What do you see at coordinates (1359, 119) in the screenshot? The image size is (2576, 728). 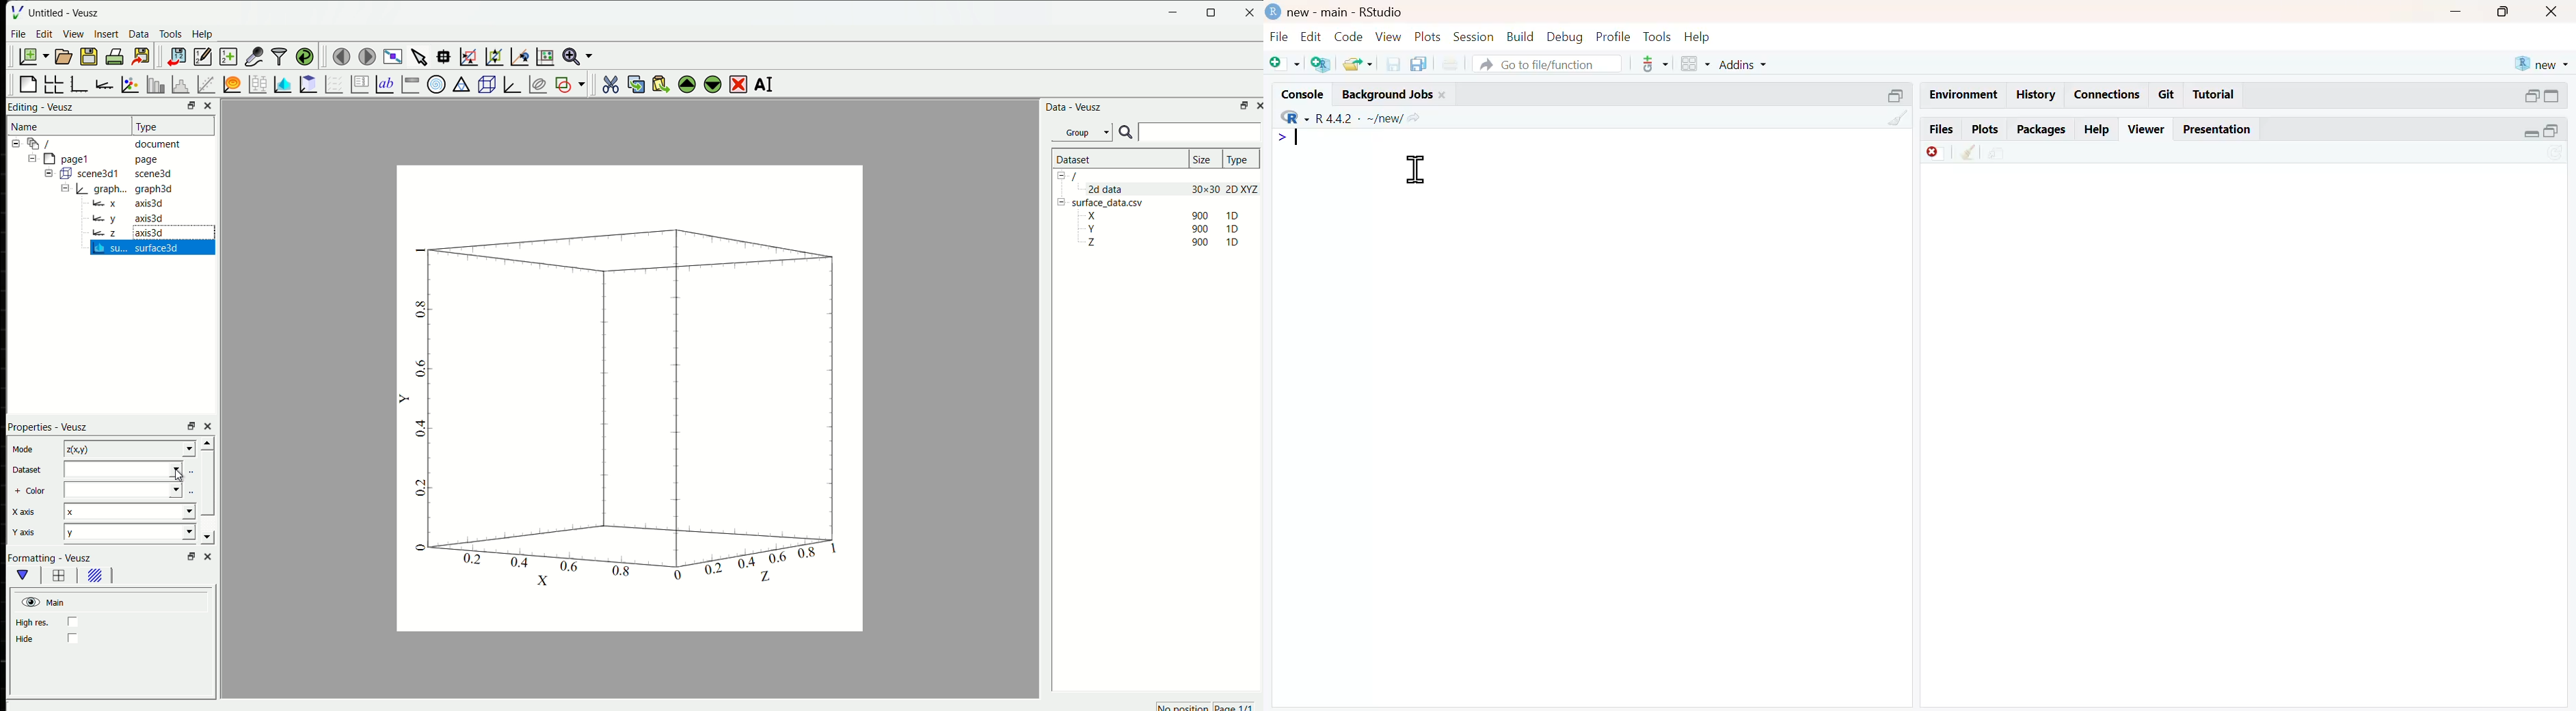 I see `R 4.4.2 ~/new/` at bounding box center [1359, 119].